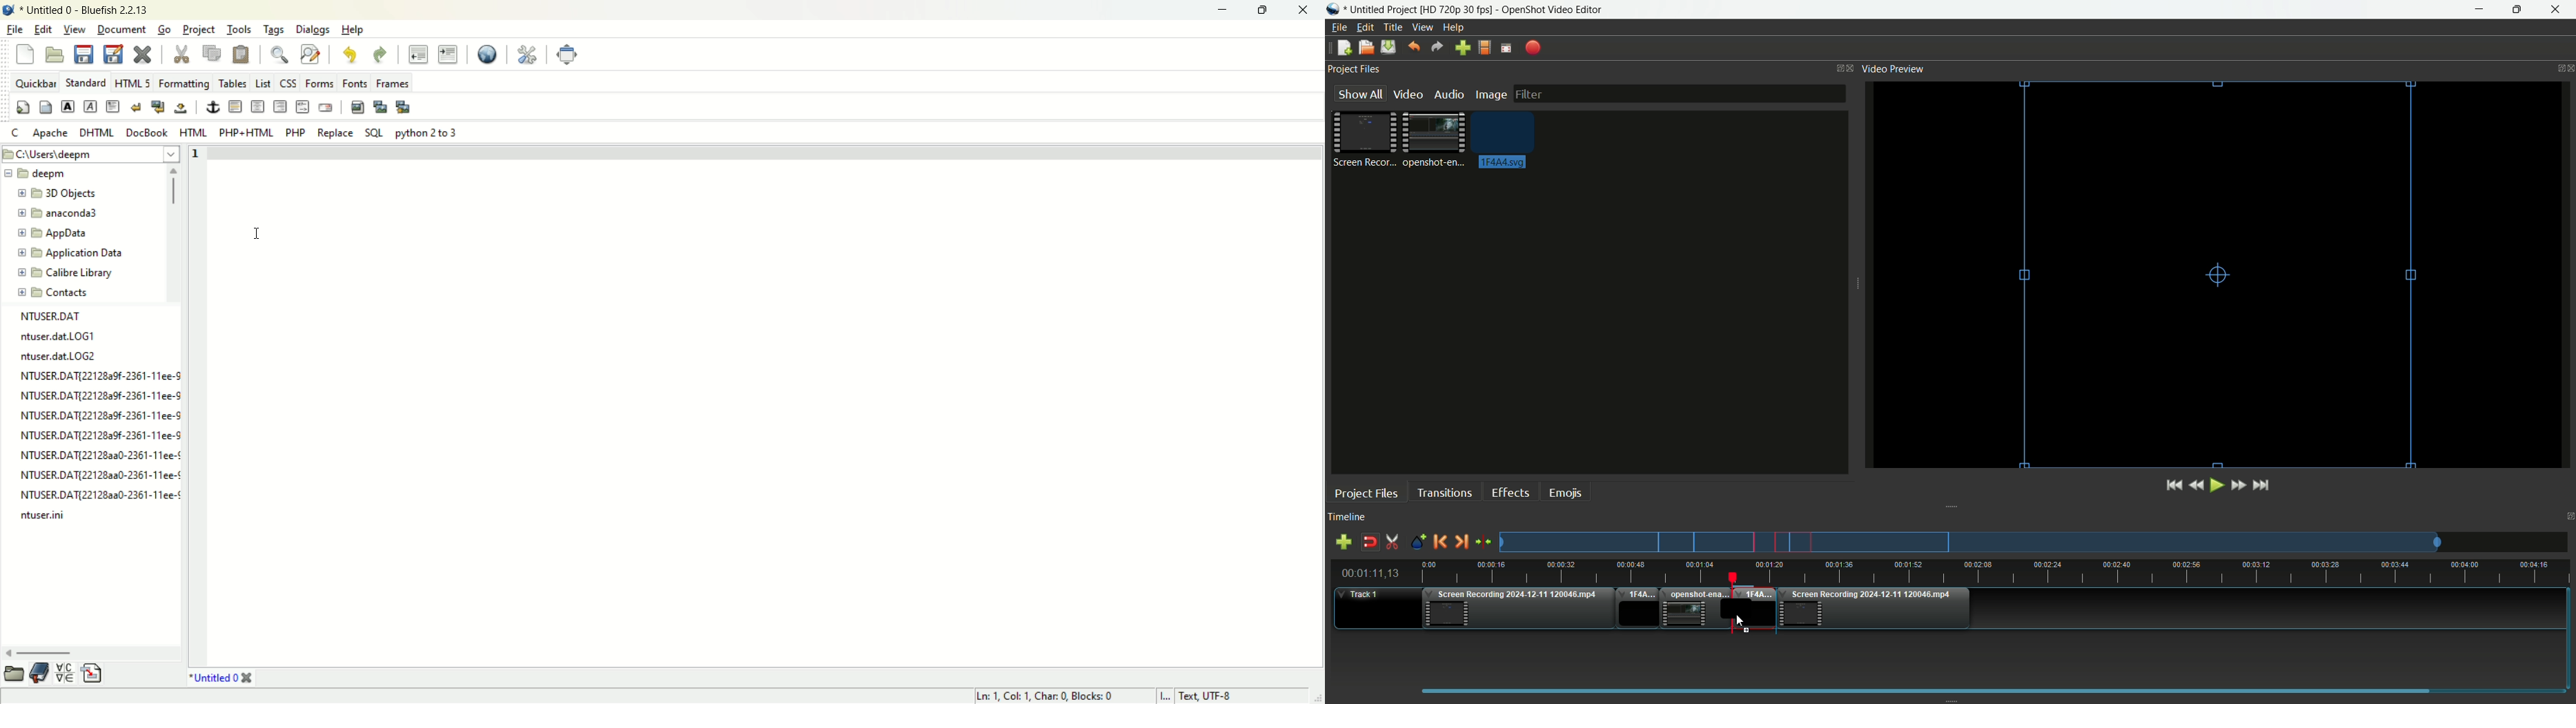  I want to click on new folder, so click(63, 193).